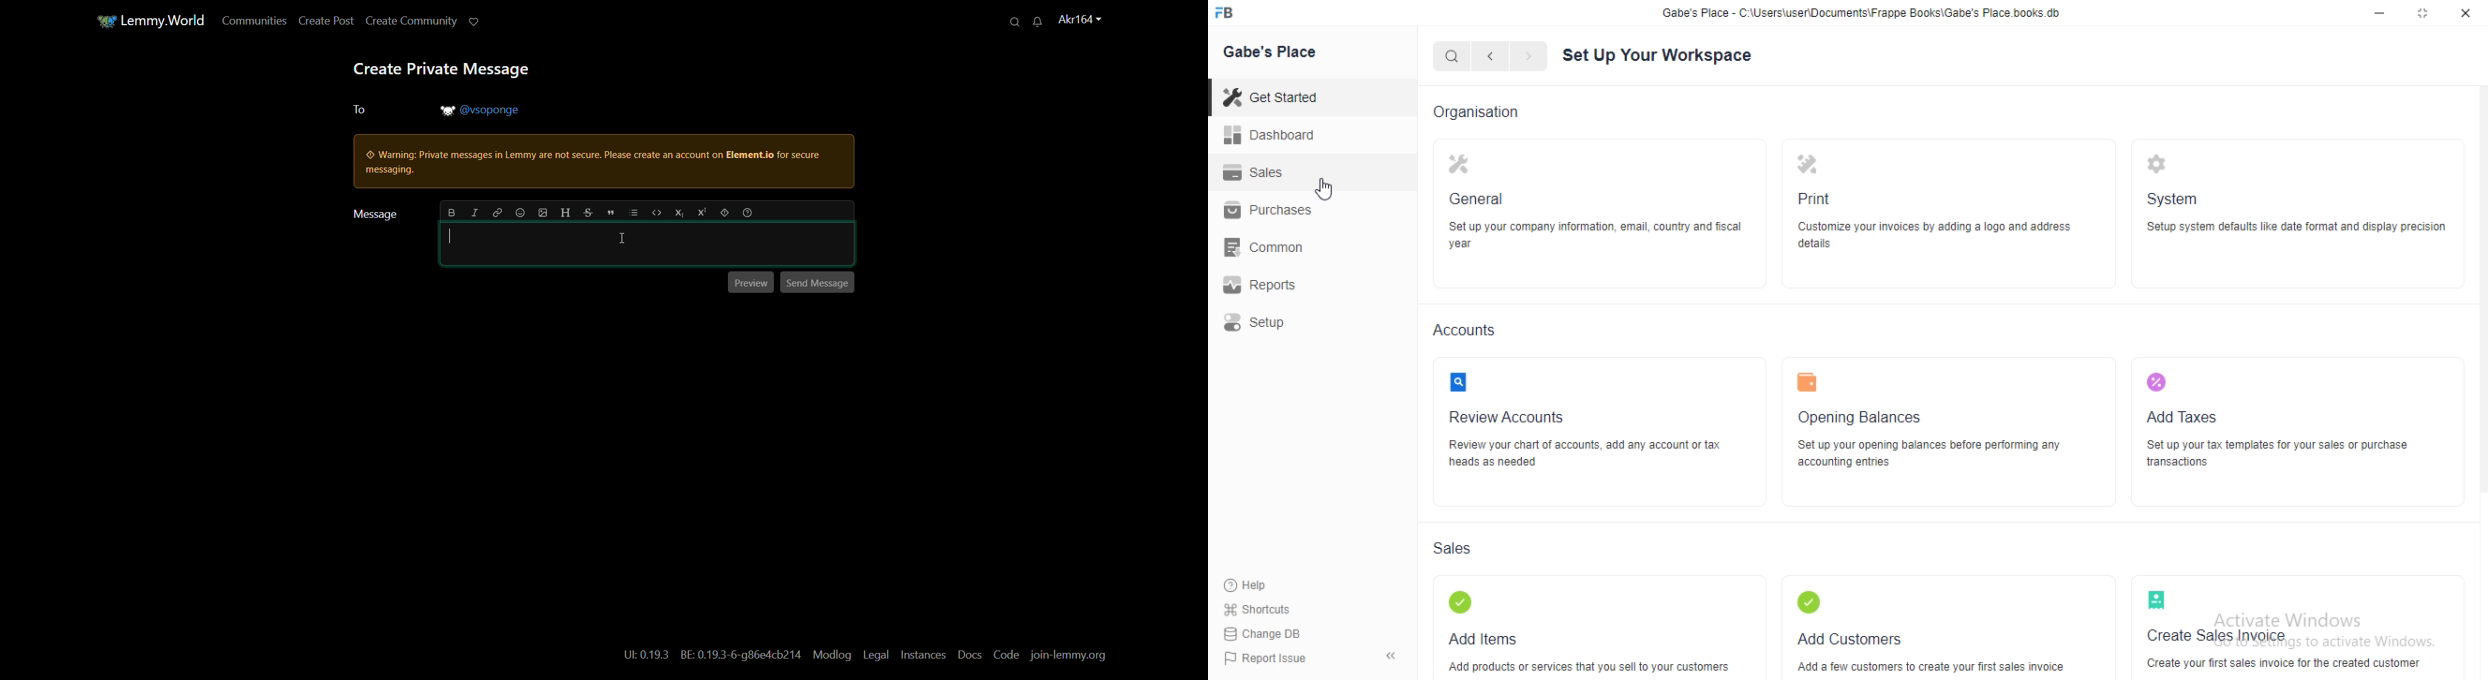  What do you see at coordinates (1589, 664) in the screenshot?
I see `Add products or services that you sell to your customers` at bounding box center [1589, 664].